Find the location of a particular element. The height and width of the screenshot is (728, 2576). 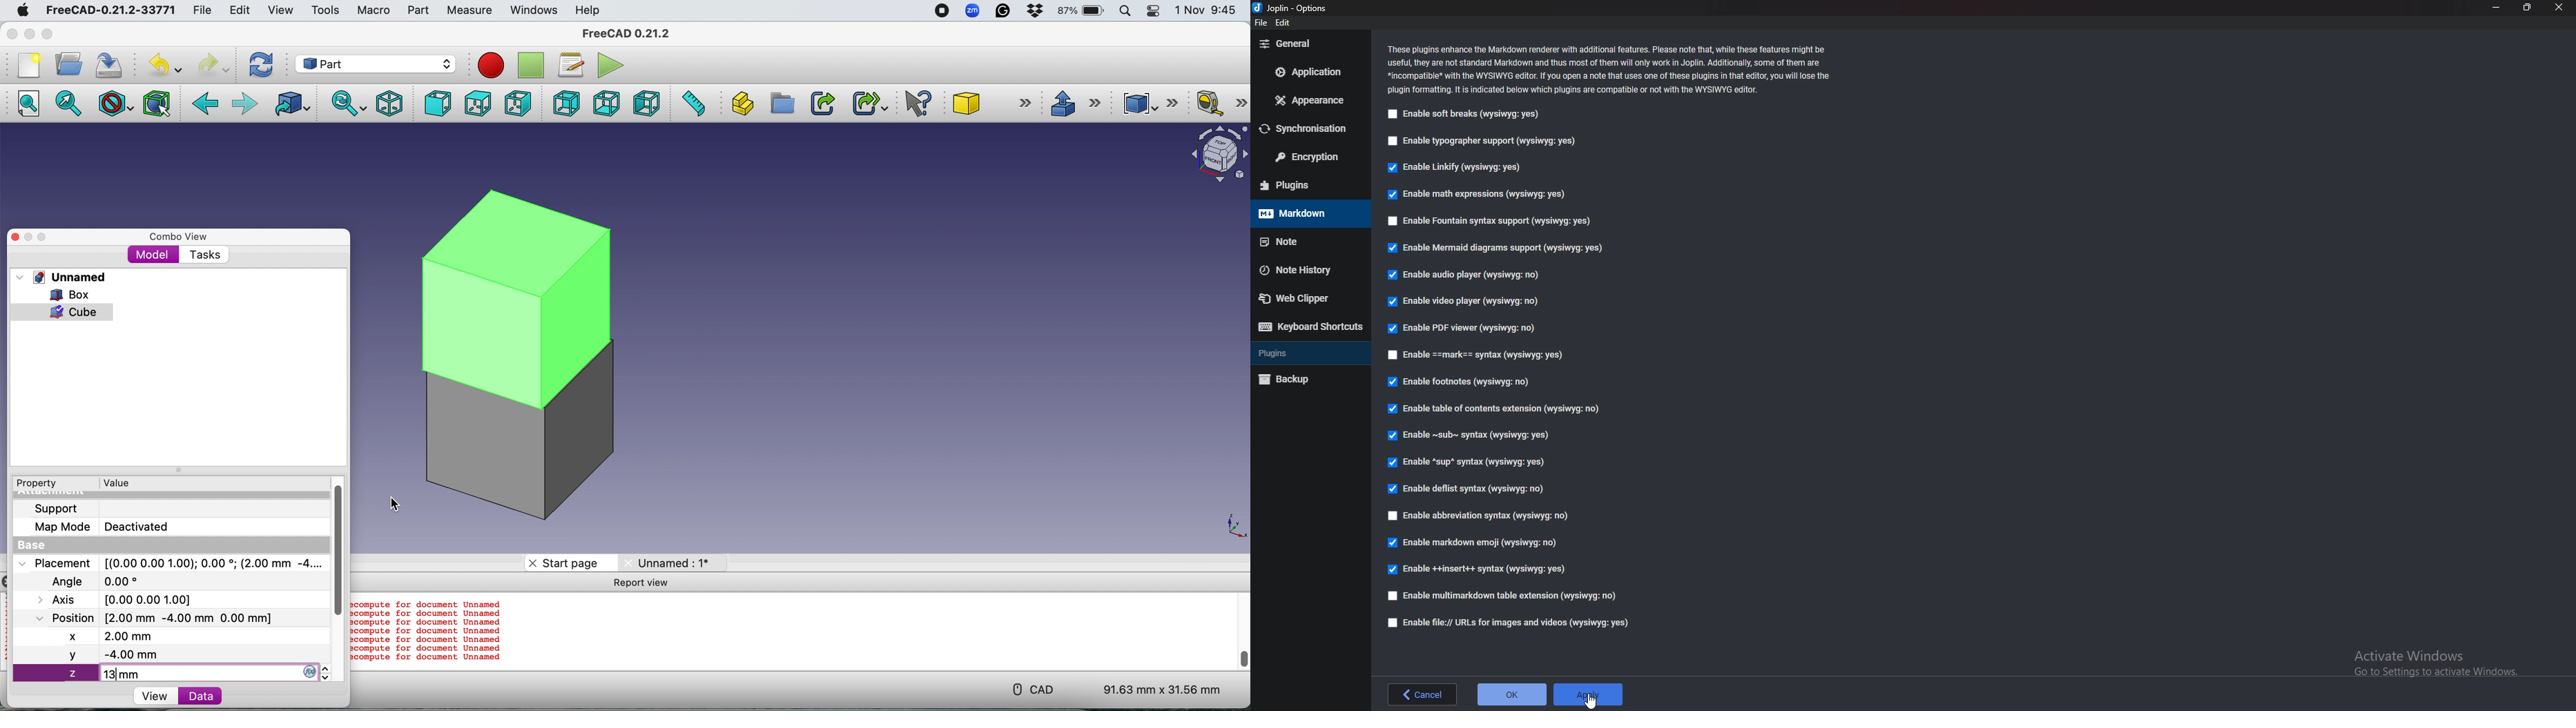

Unnamed: 1* is located at coordinates (678, 562).